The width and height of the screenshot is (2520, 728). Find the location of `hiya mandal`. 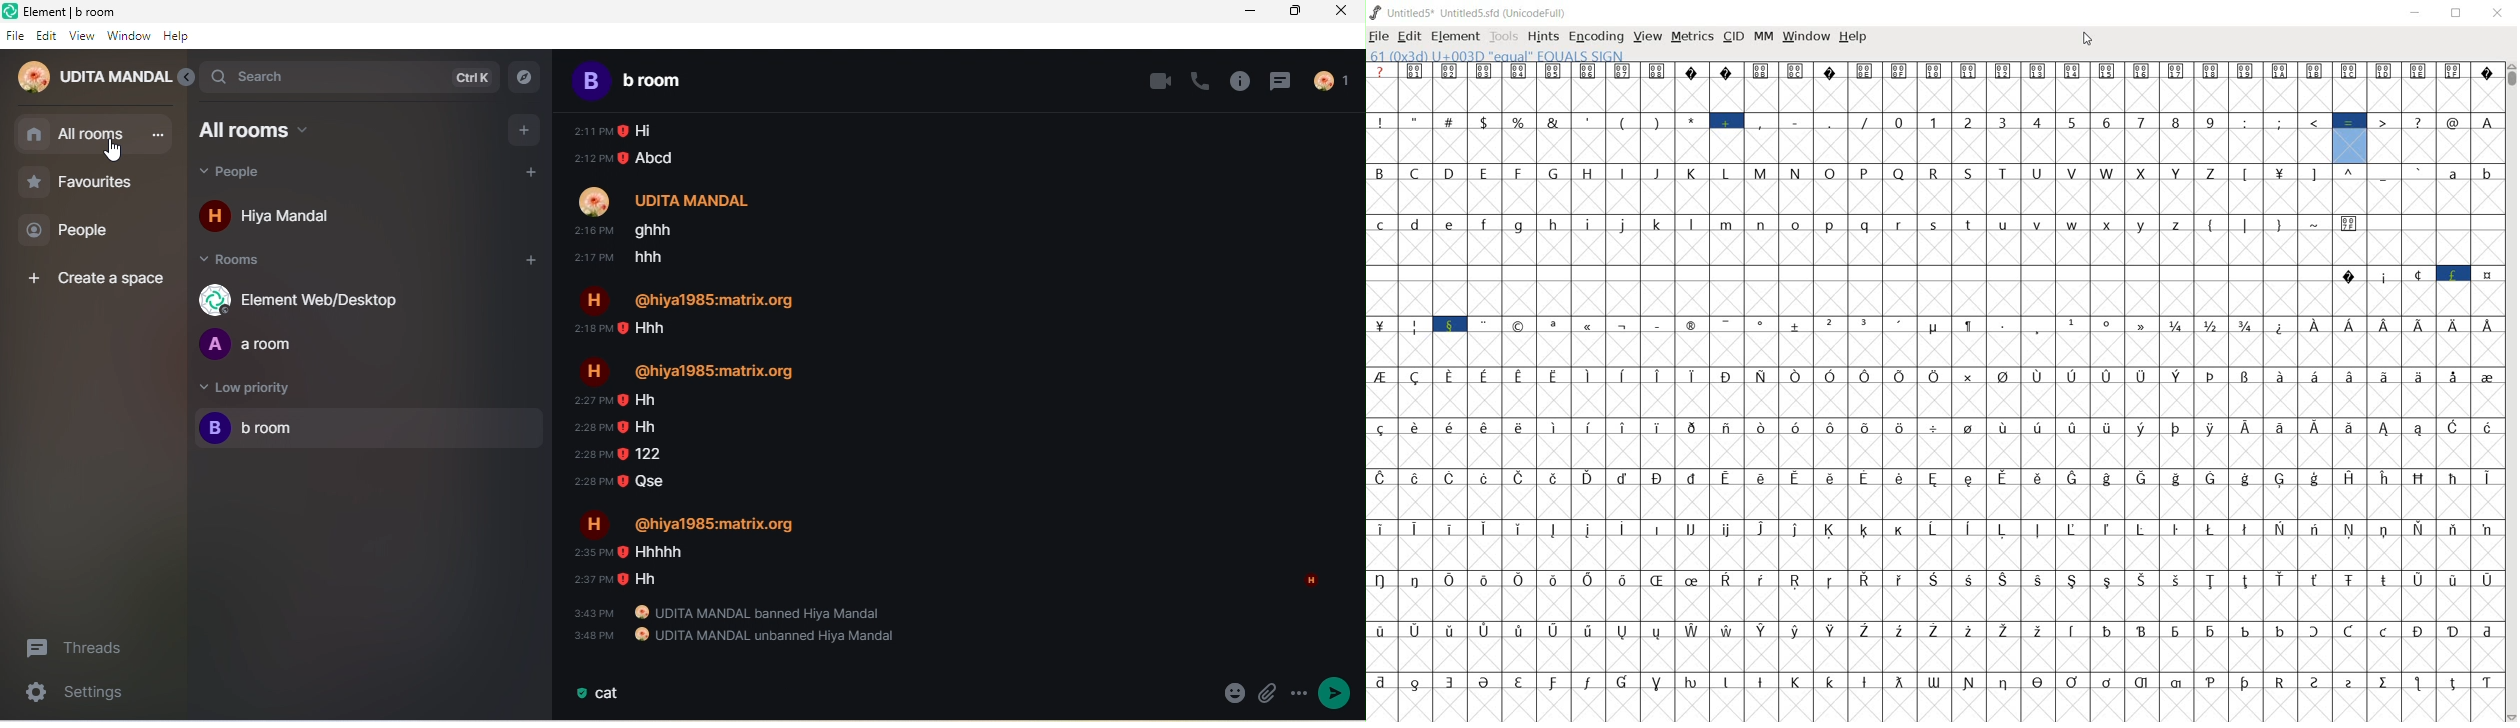

hiya mandal is located at coordinates (276, 219).